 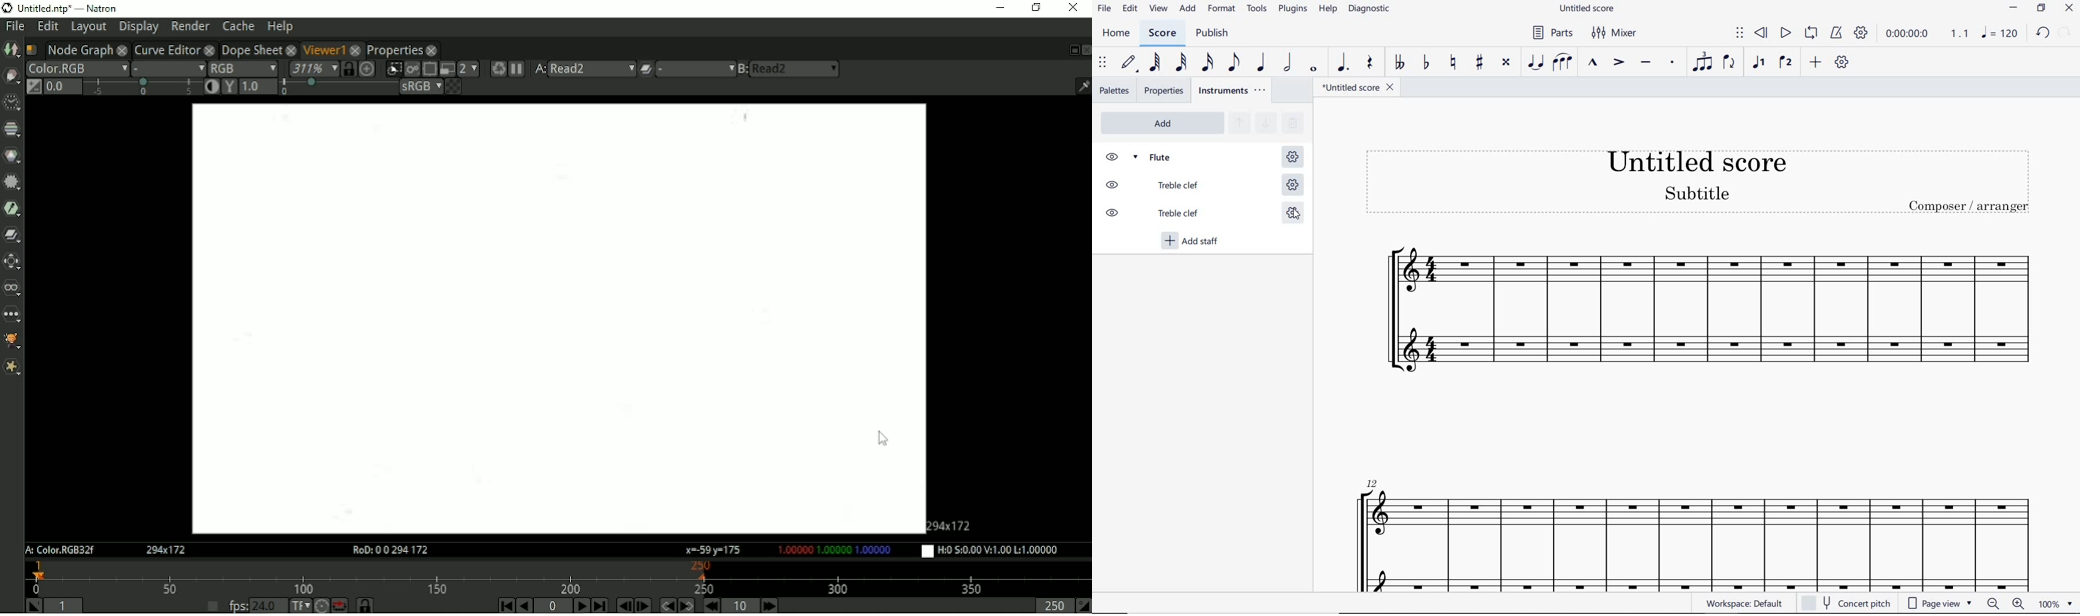 I want to click on REWIND, so click(x=1761, y=33).